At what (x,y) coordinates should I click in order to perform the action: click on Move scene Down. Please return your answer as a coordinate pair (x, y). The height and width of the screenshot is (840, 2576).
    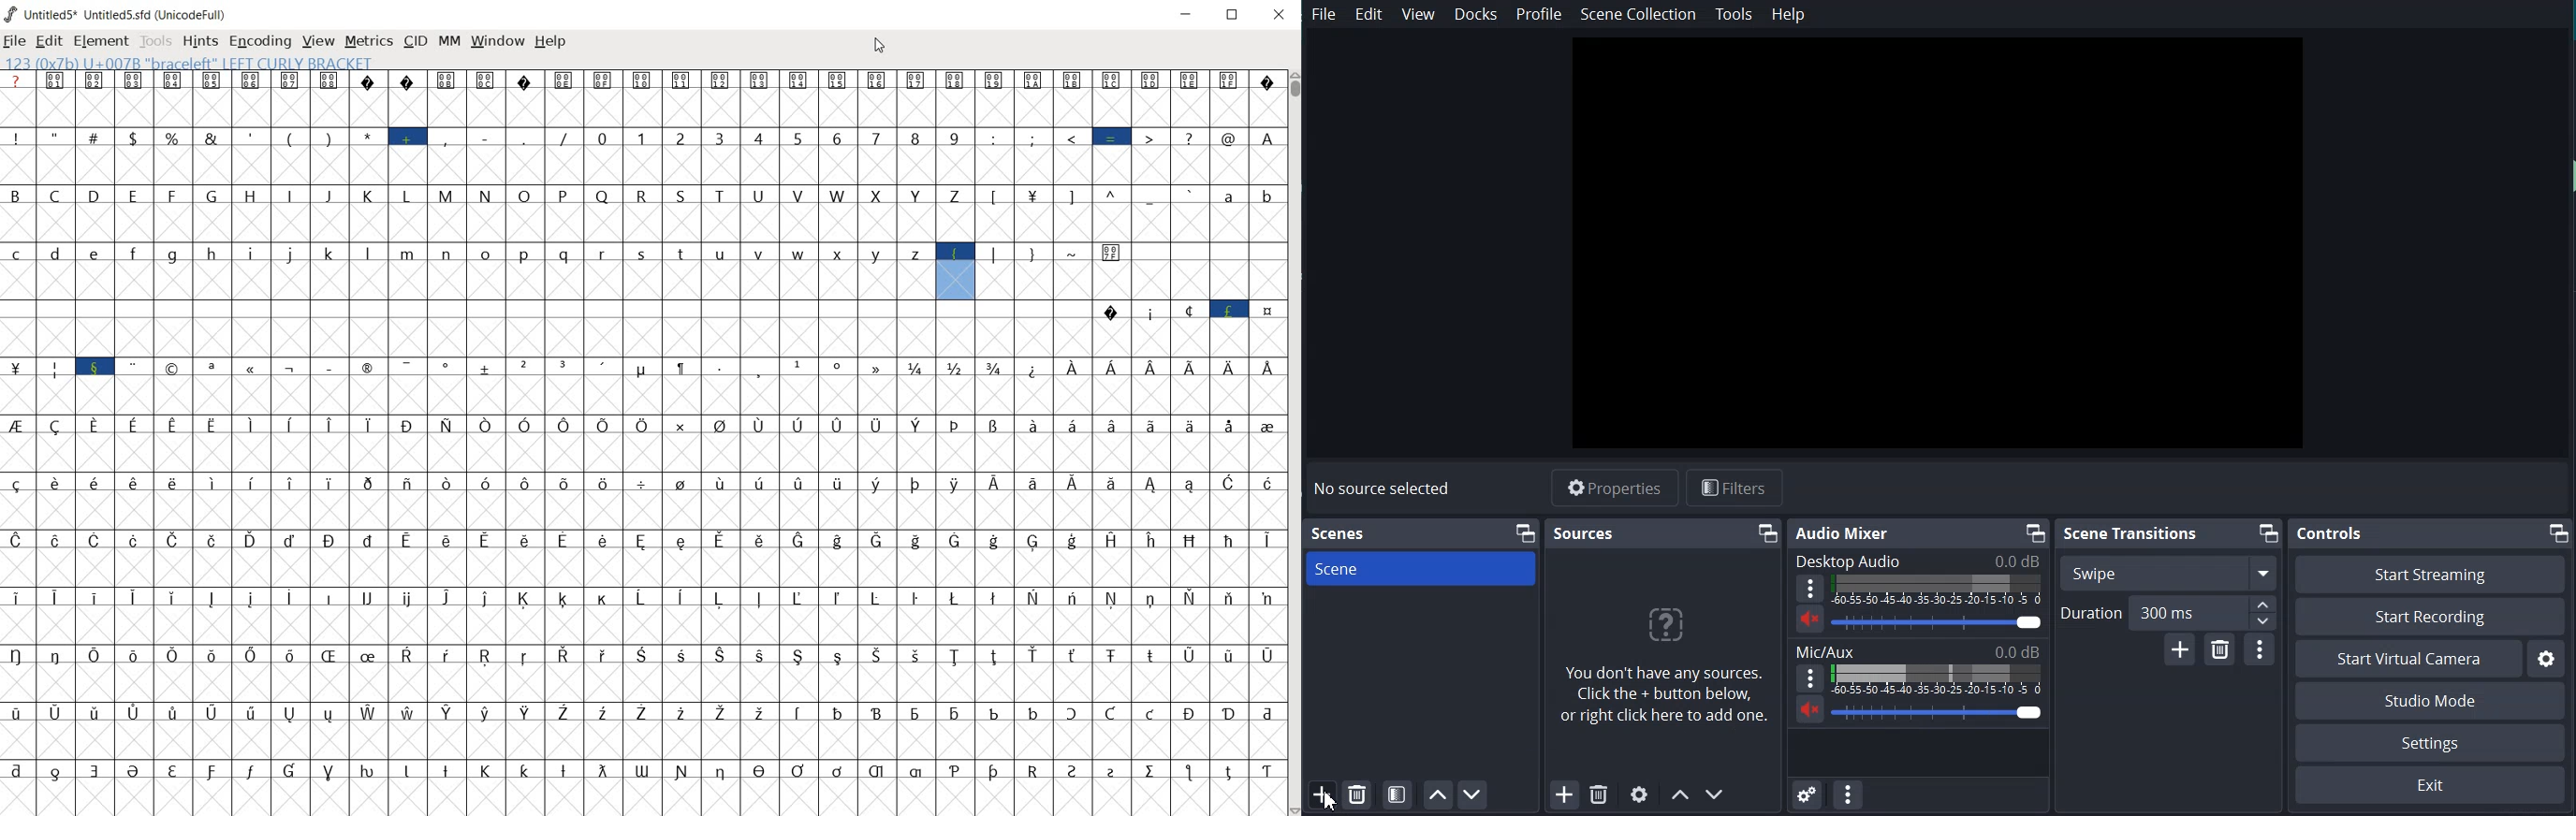
    Looking at the image, I should click on (1716, 794).